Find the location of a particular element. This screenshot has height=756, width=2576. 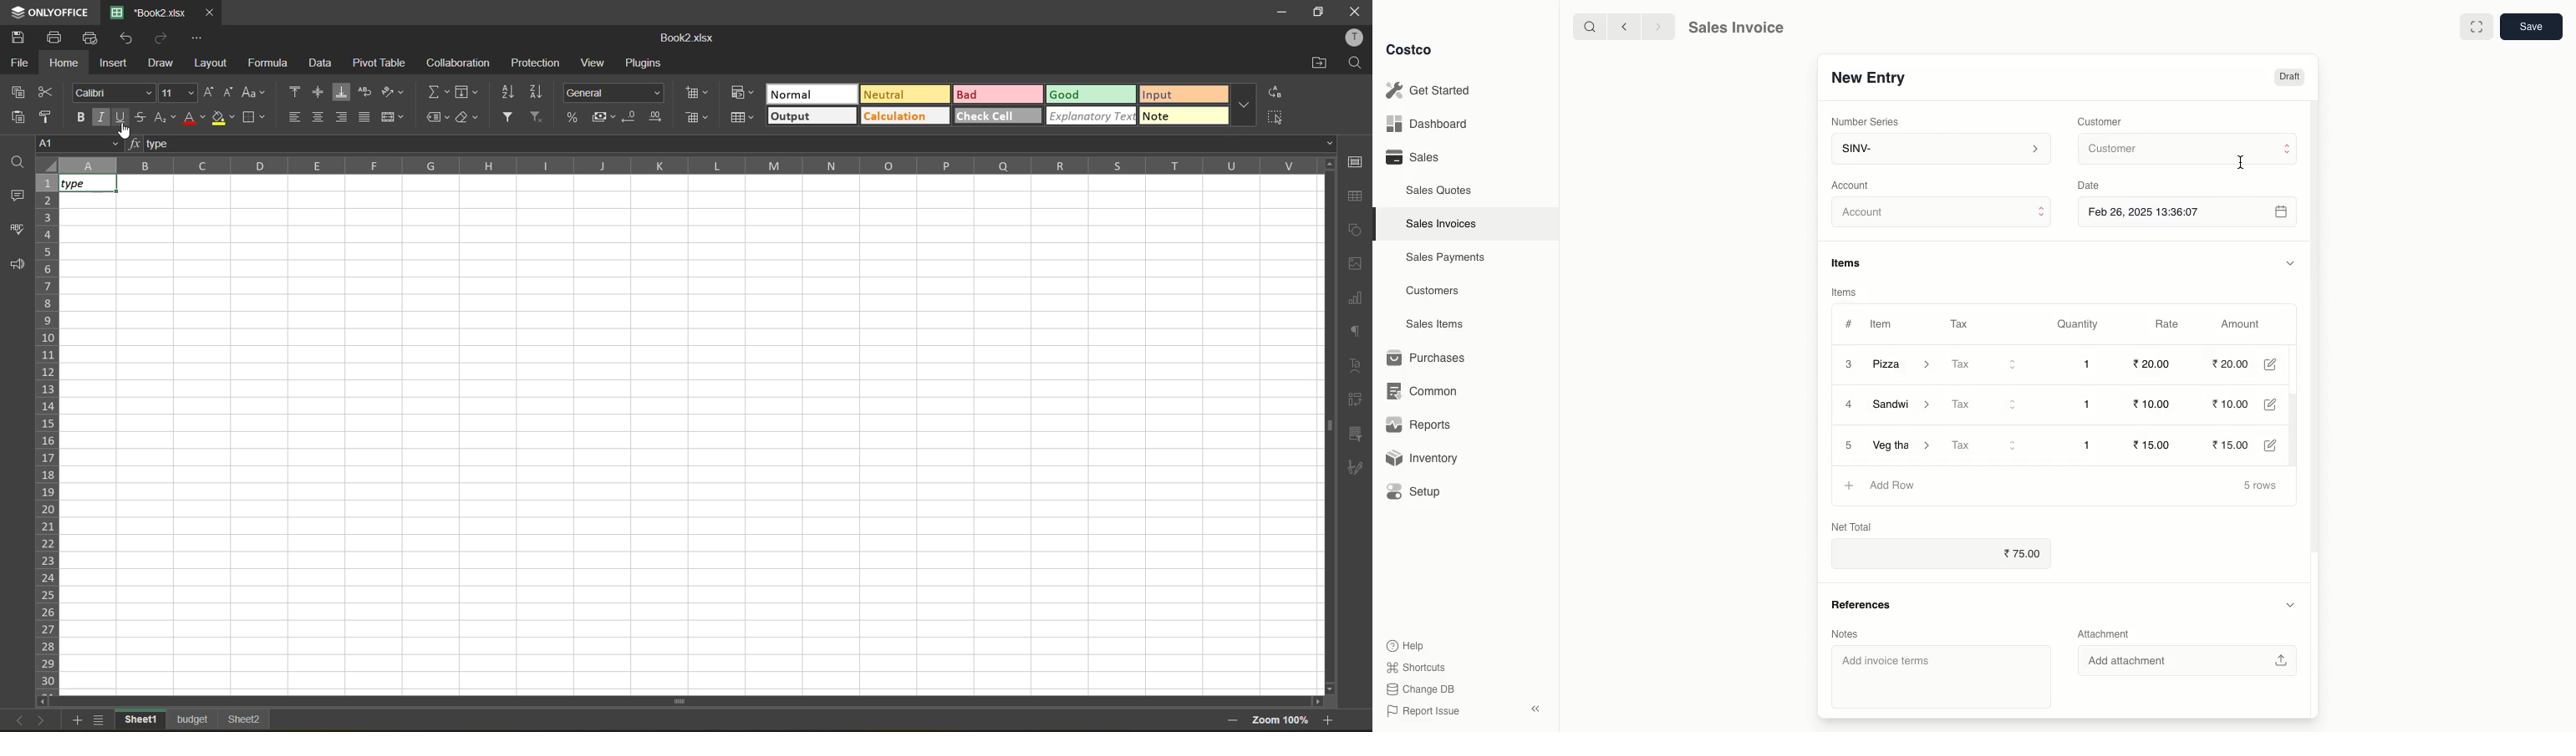

10.00 is located at coordinates (2150, 404).